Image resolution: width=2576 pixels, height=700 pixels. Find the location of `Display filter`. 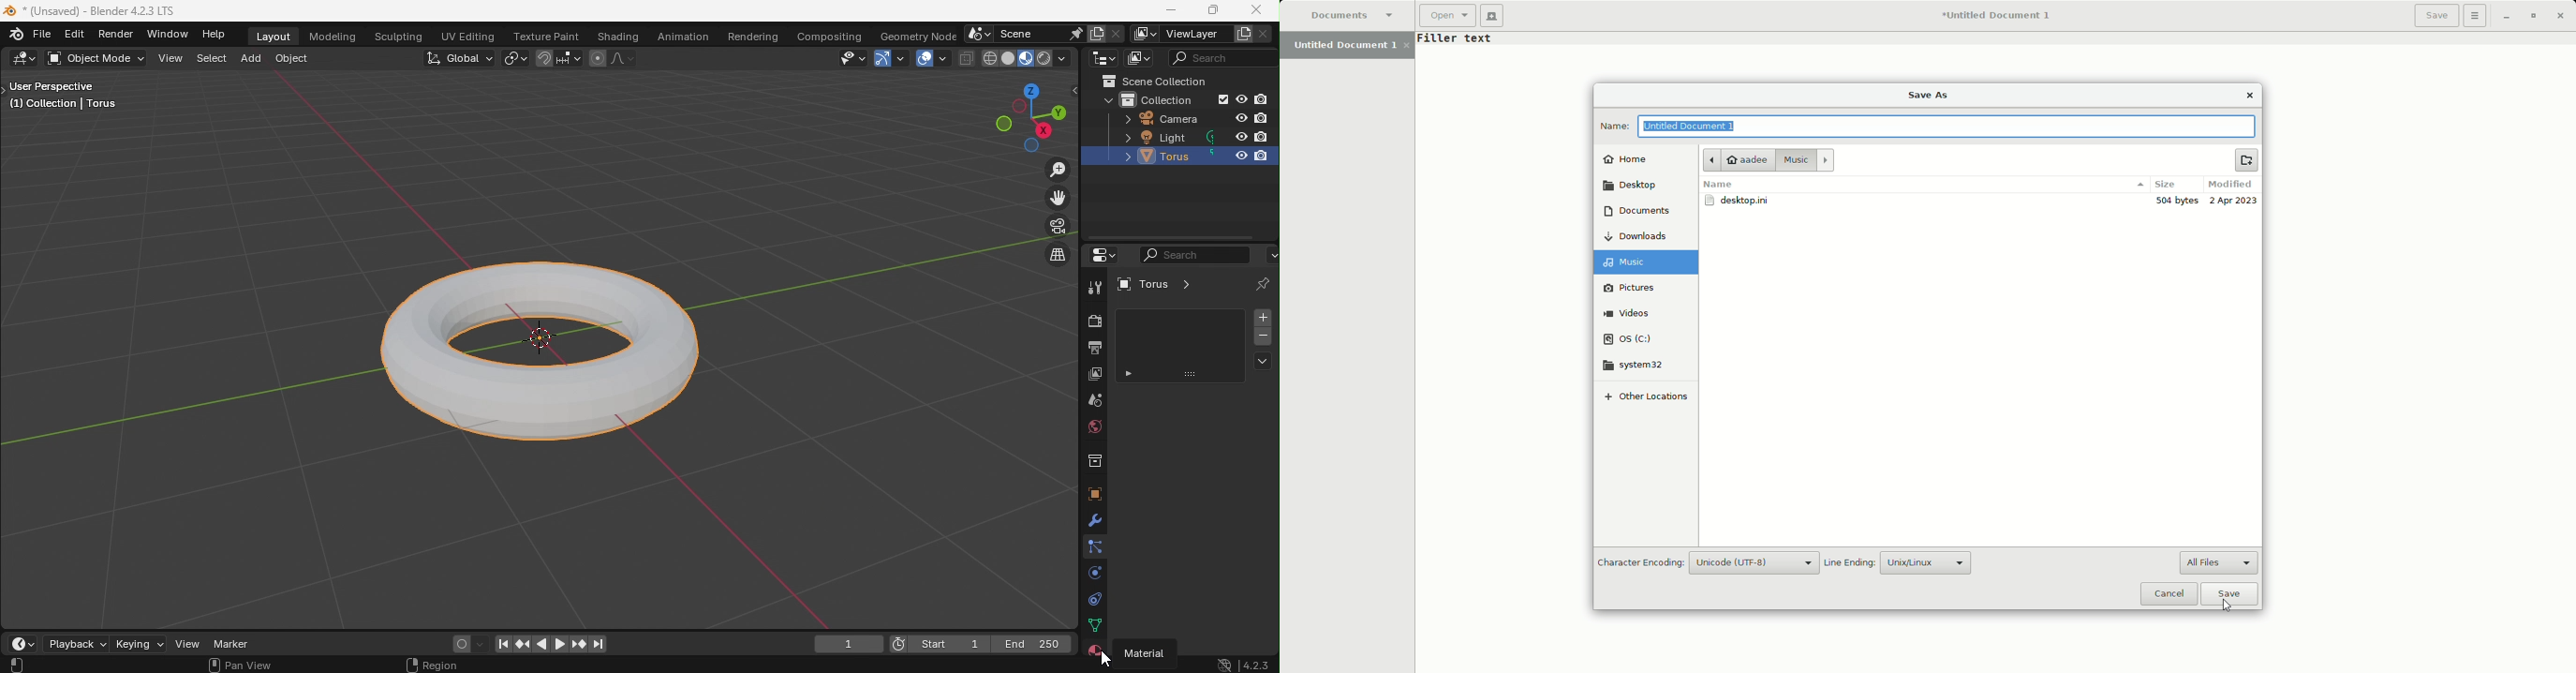

Display filter is located at coordinates (1193, 255).